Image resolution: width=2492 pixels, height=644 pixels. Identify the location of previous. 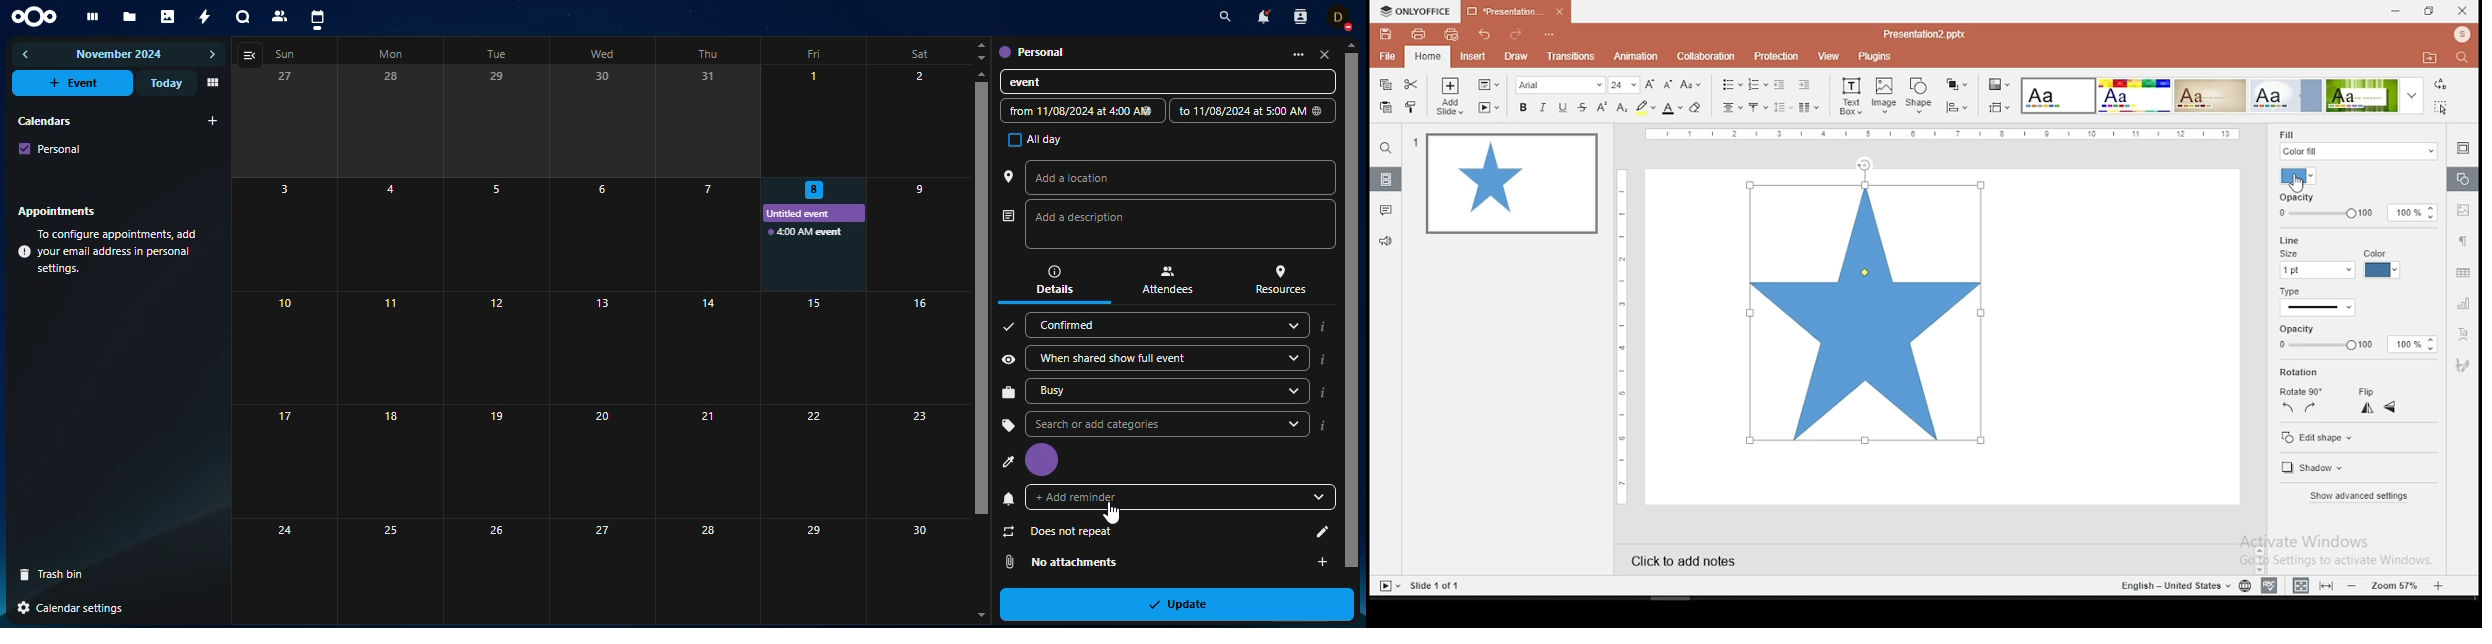
(27, 54).